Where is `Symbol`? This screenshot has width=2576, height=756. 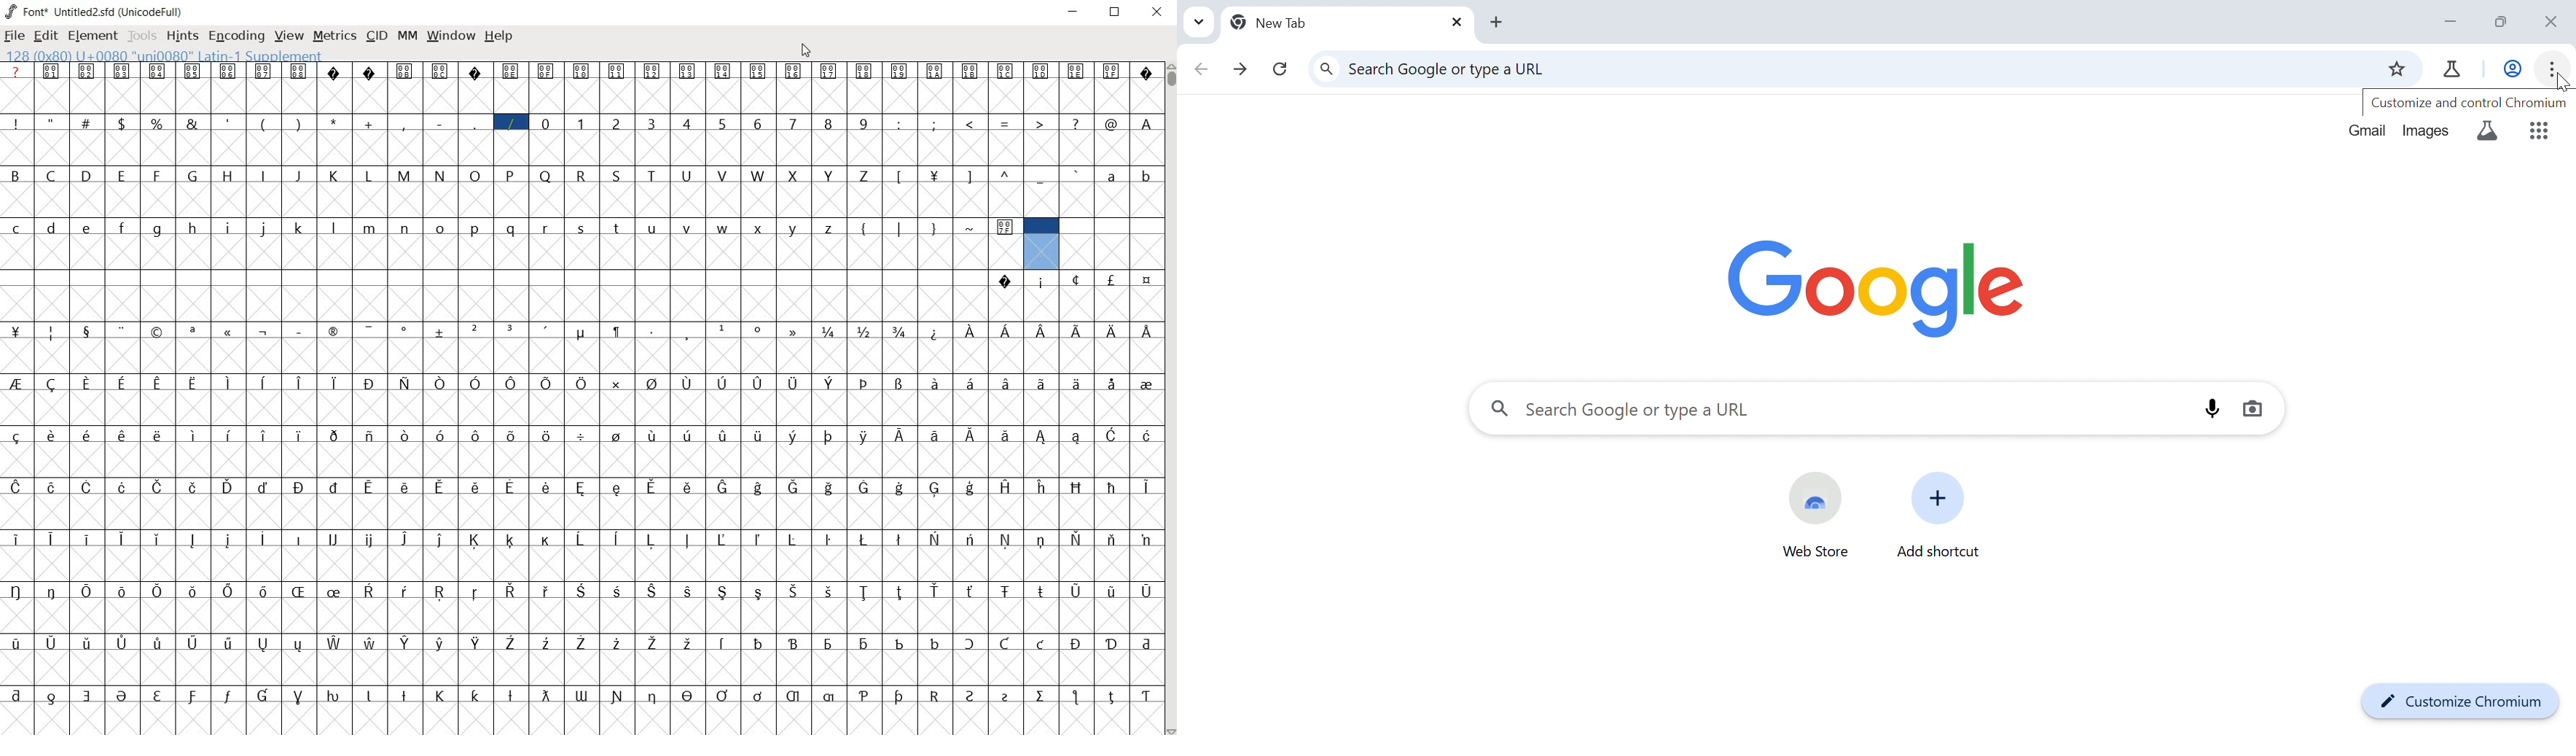 Symbol is located at coordinates (1040, 643).